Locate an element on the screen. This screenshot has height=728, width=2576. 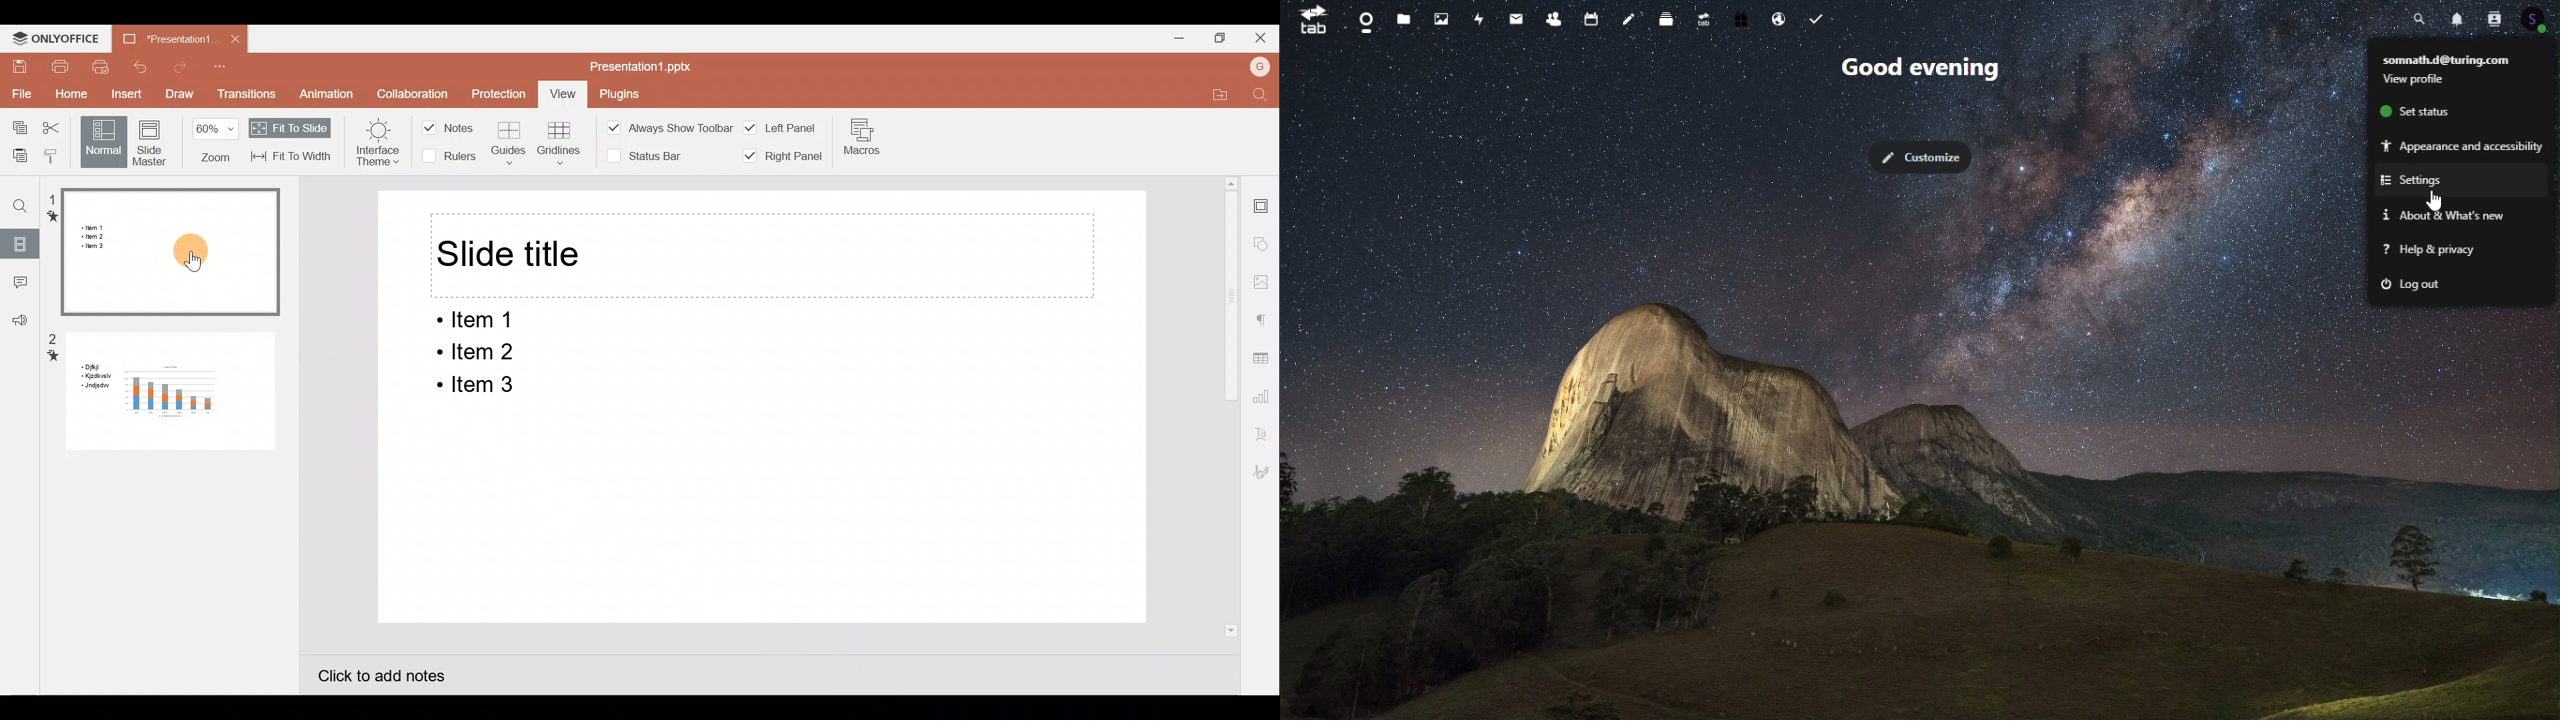
log out is located at coordinates (2455, 284).